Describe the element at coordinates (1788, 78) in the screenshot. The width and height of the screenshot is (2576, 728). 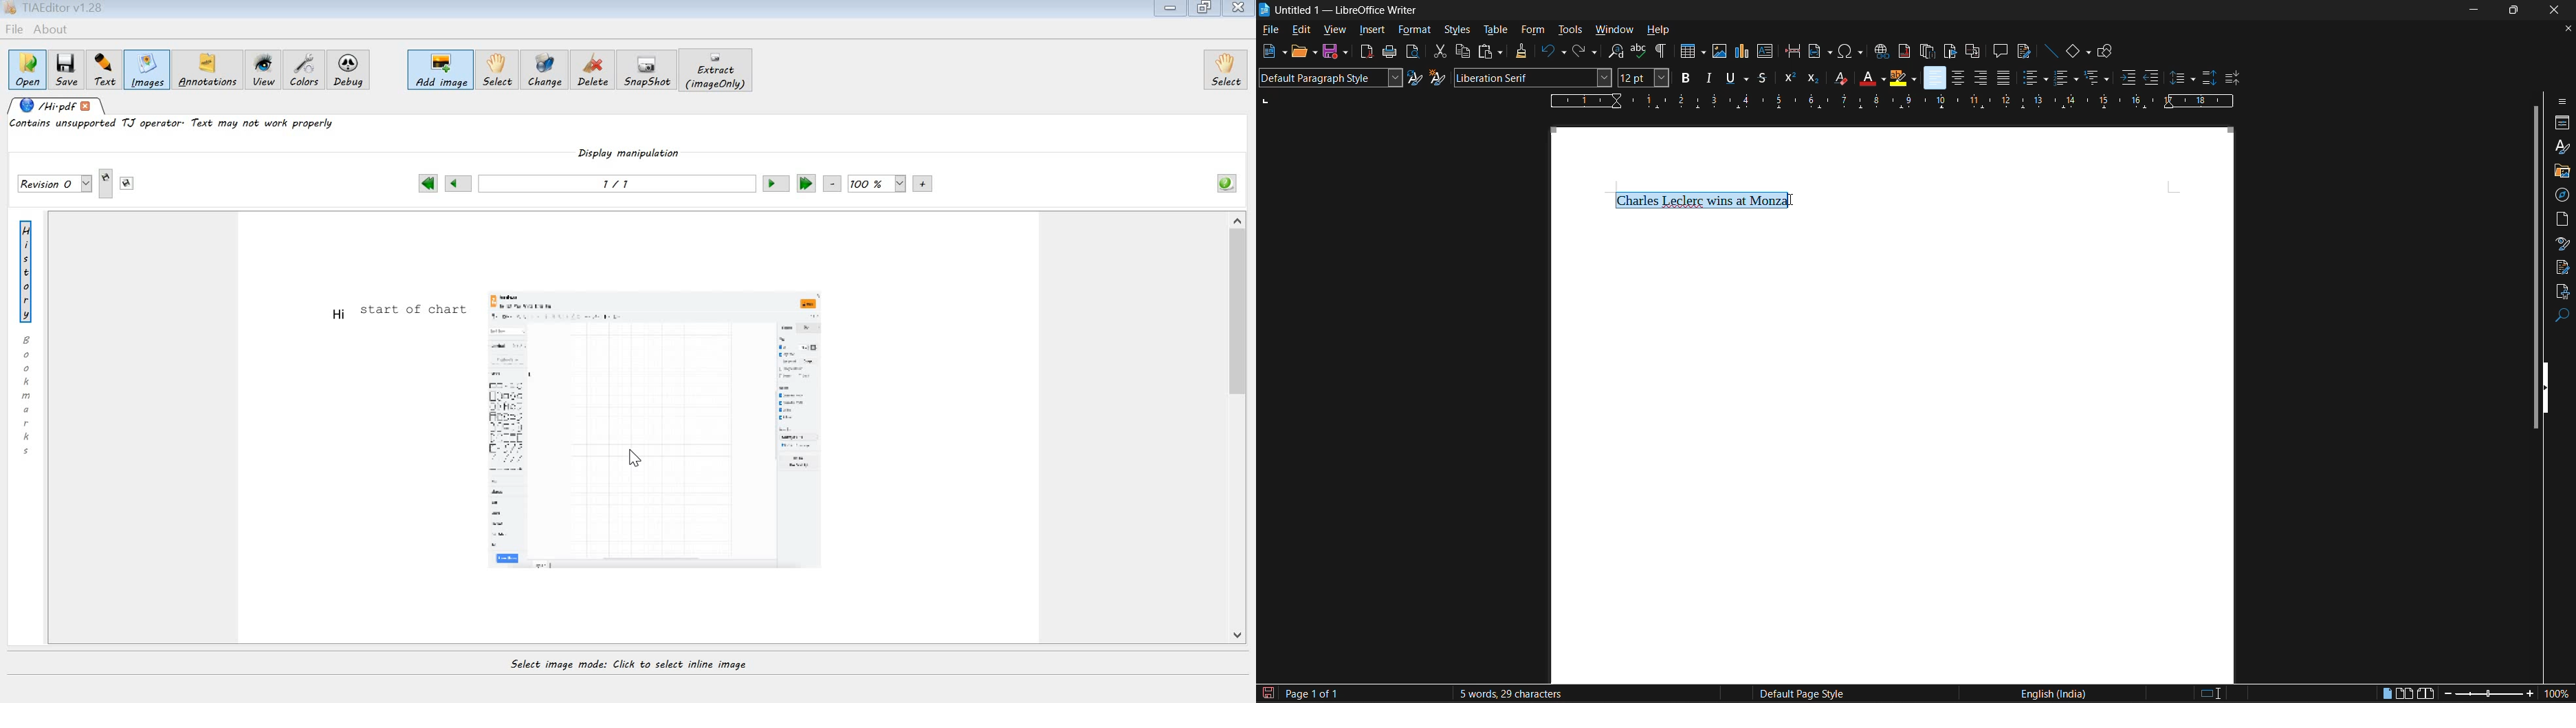
I see `superscipt` at that location.